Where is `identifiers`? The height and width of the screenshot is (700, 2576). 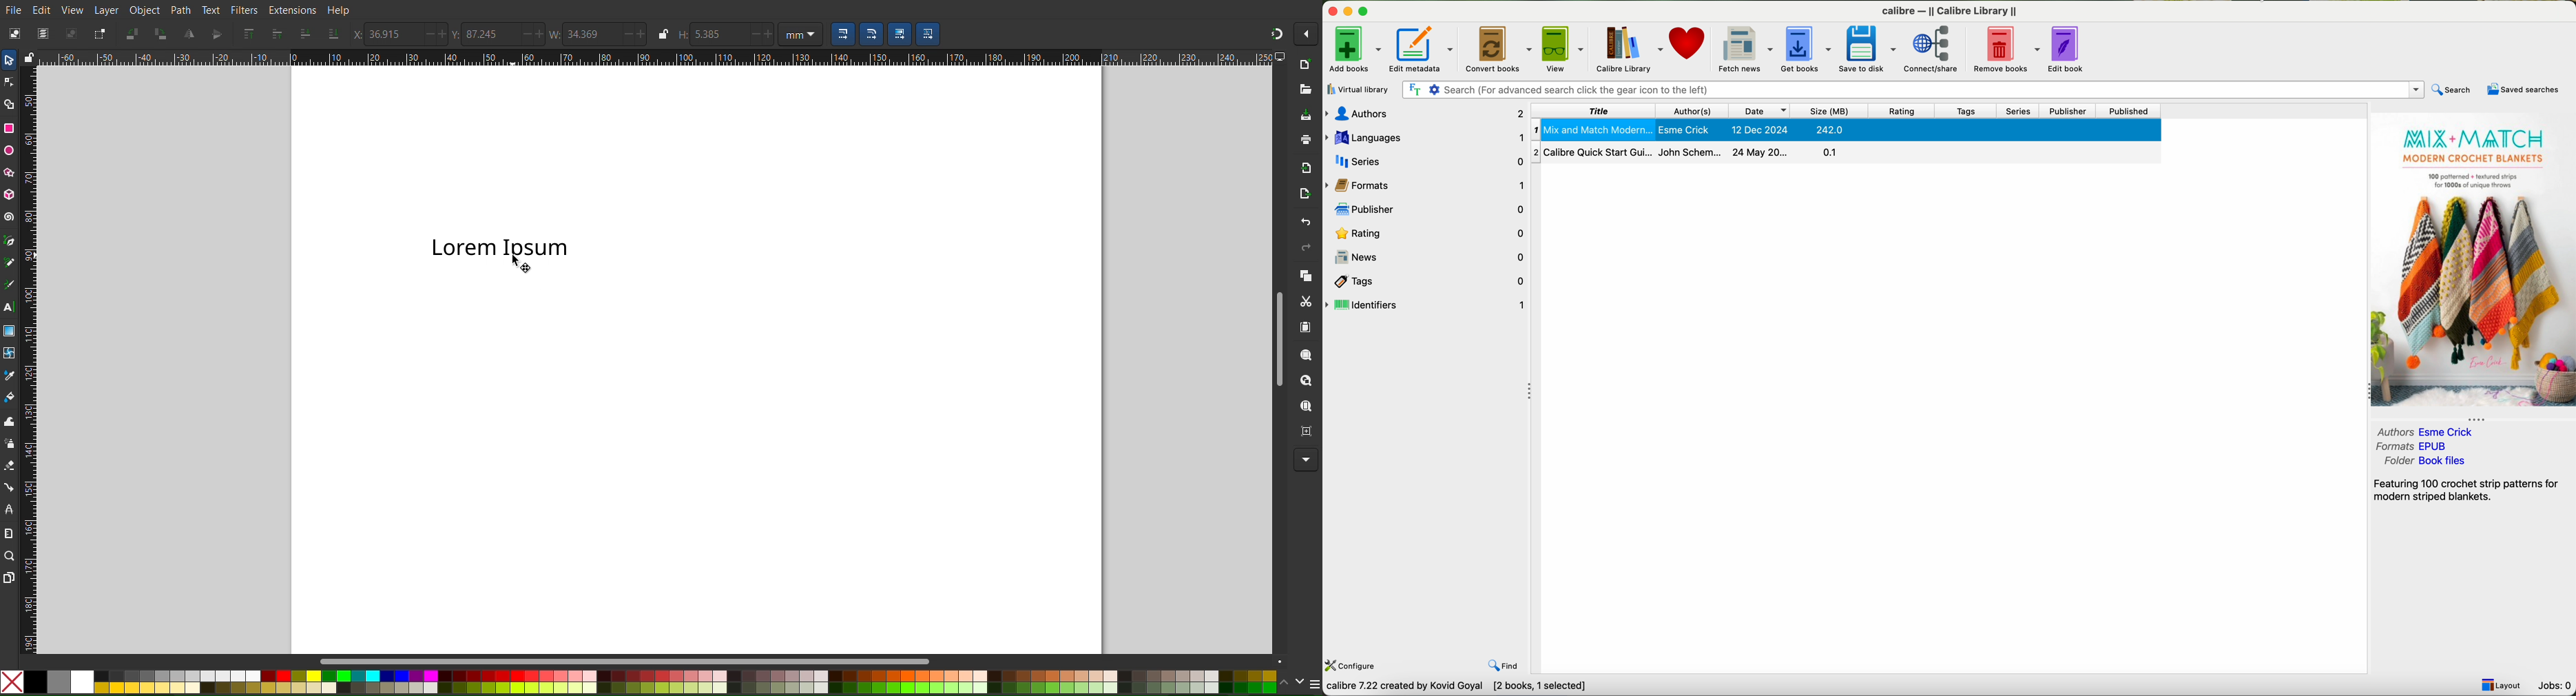
identifiers is located at coordinates (1426, 305).